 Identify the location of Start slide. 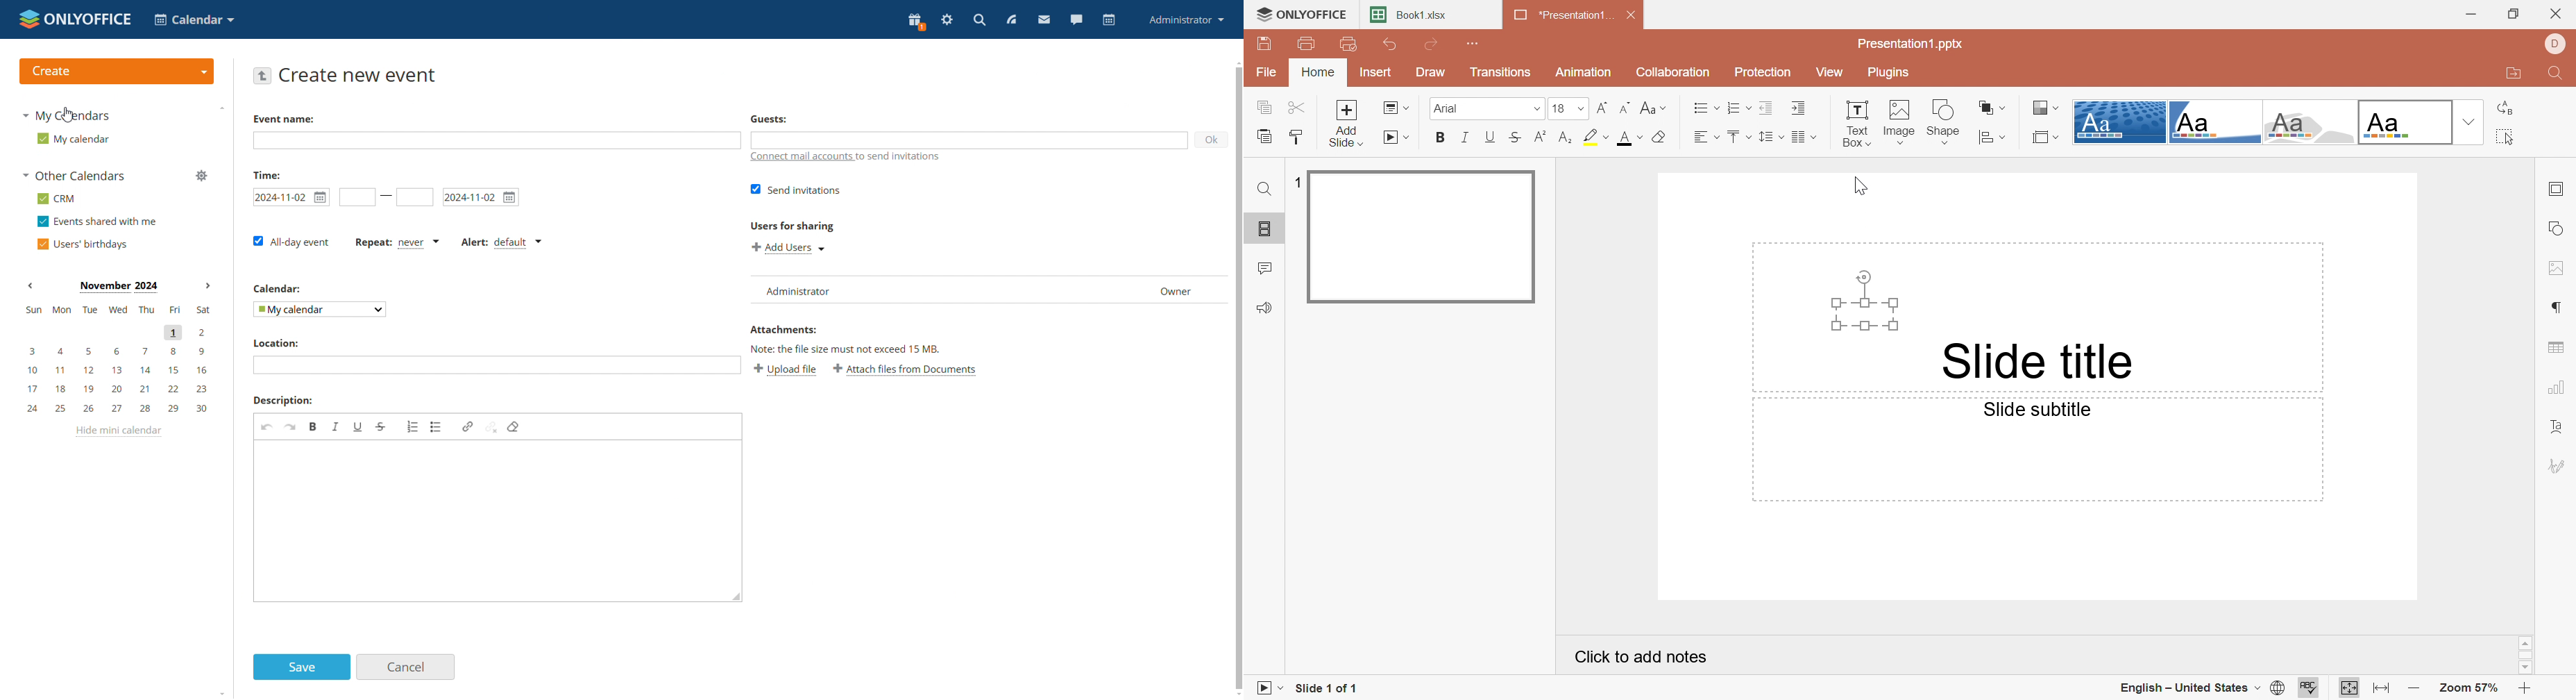
(1265, 689).